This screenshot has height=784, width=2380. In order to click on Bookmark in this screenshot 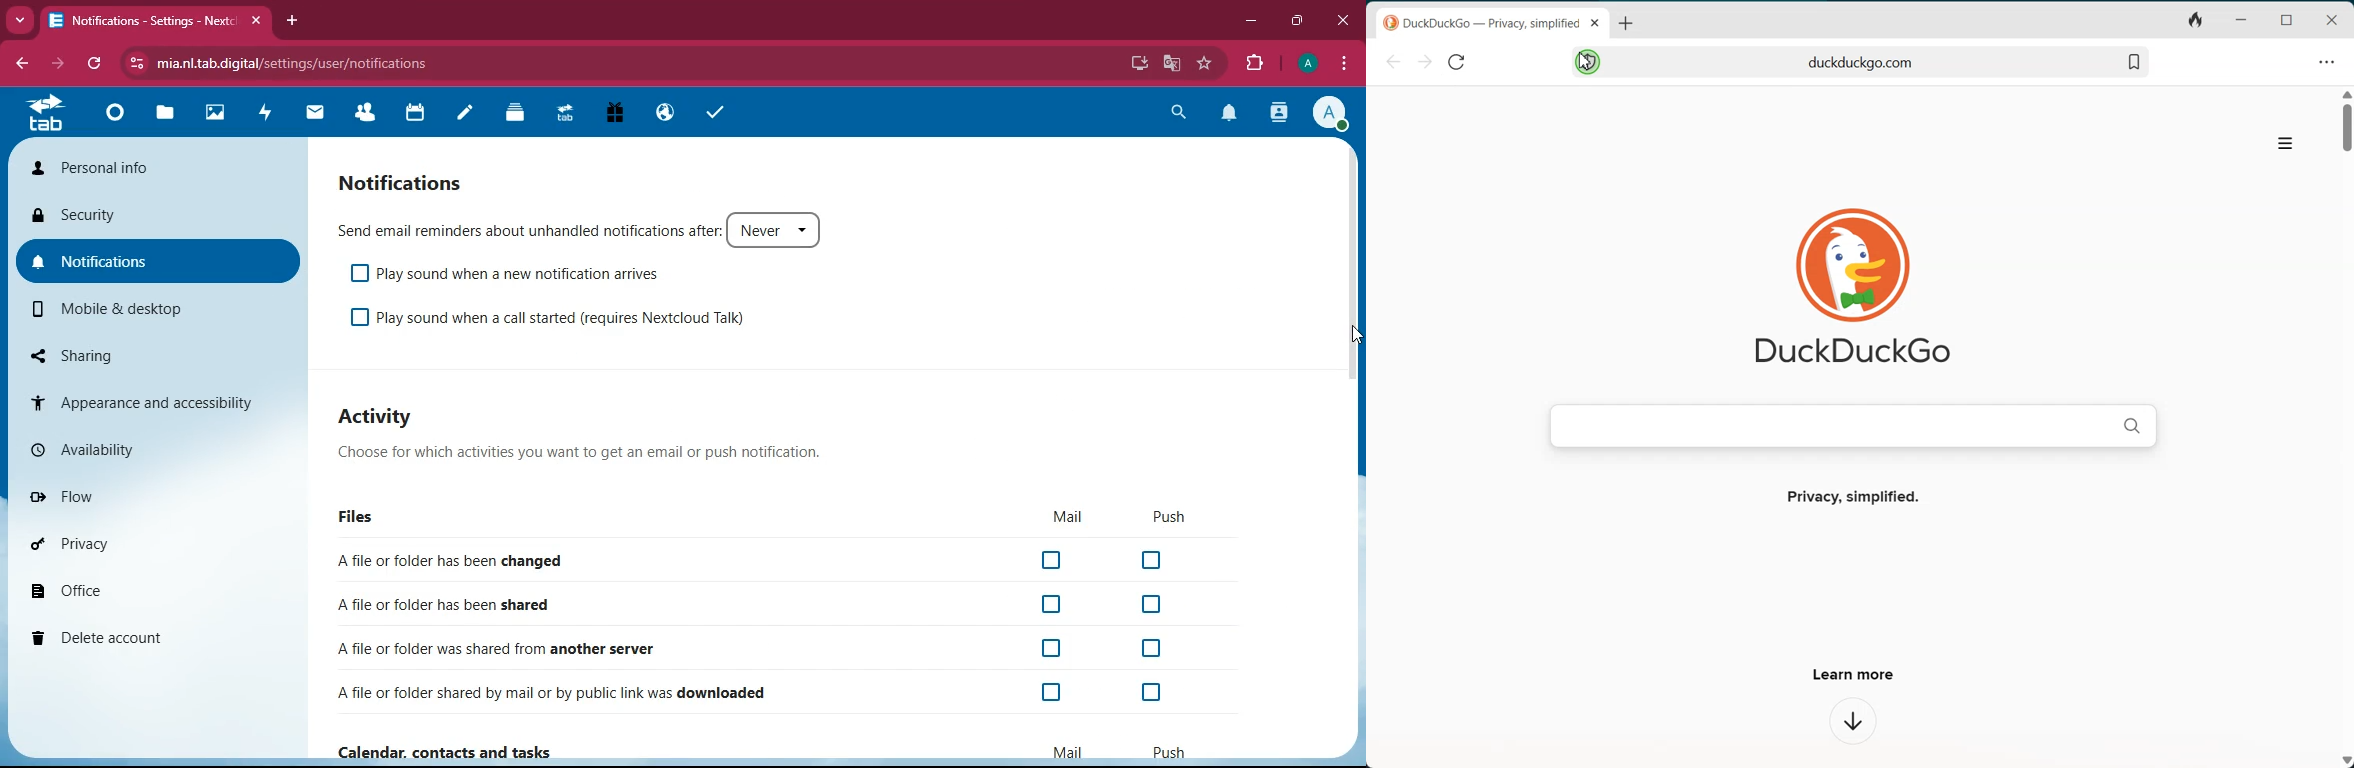, I will do `click(2134, 60)`.